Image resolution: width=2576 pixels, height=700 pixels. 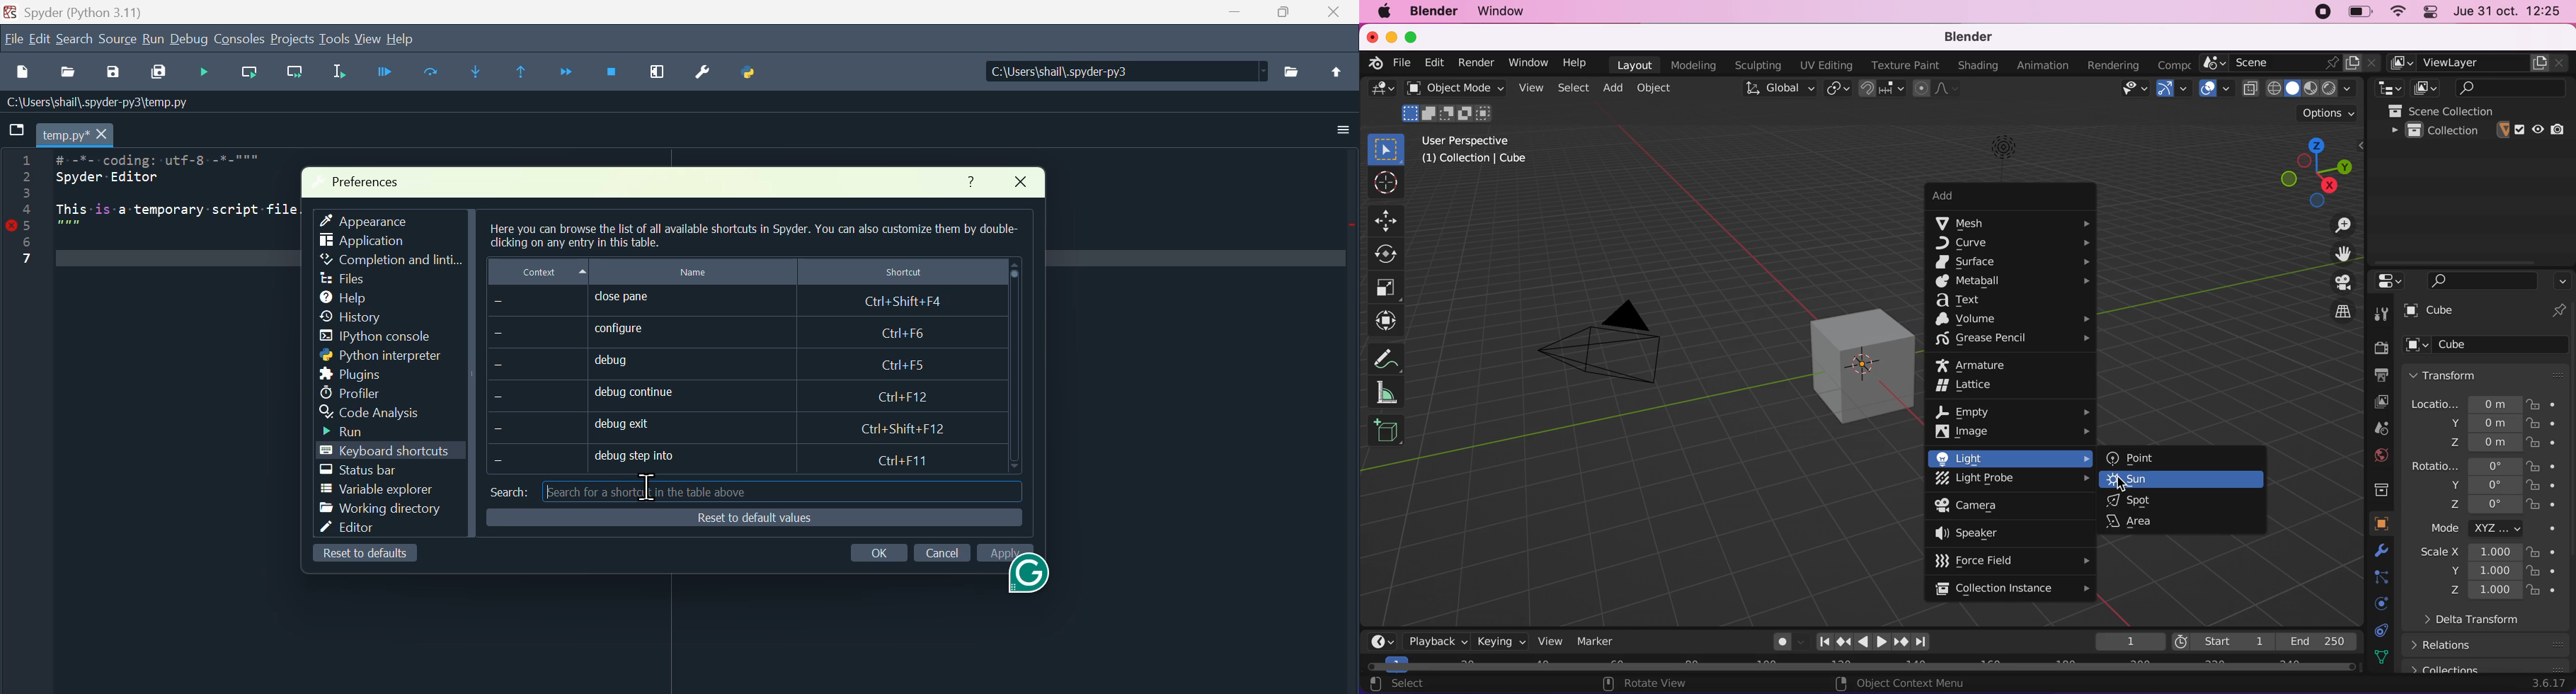 What do you see at coordinates (1999, 152) in the screenshot?
I see `light` at bounding box center [1999, 152].